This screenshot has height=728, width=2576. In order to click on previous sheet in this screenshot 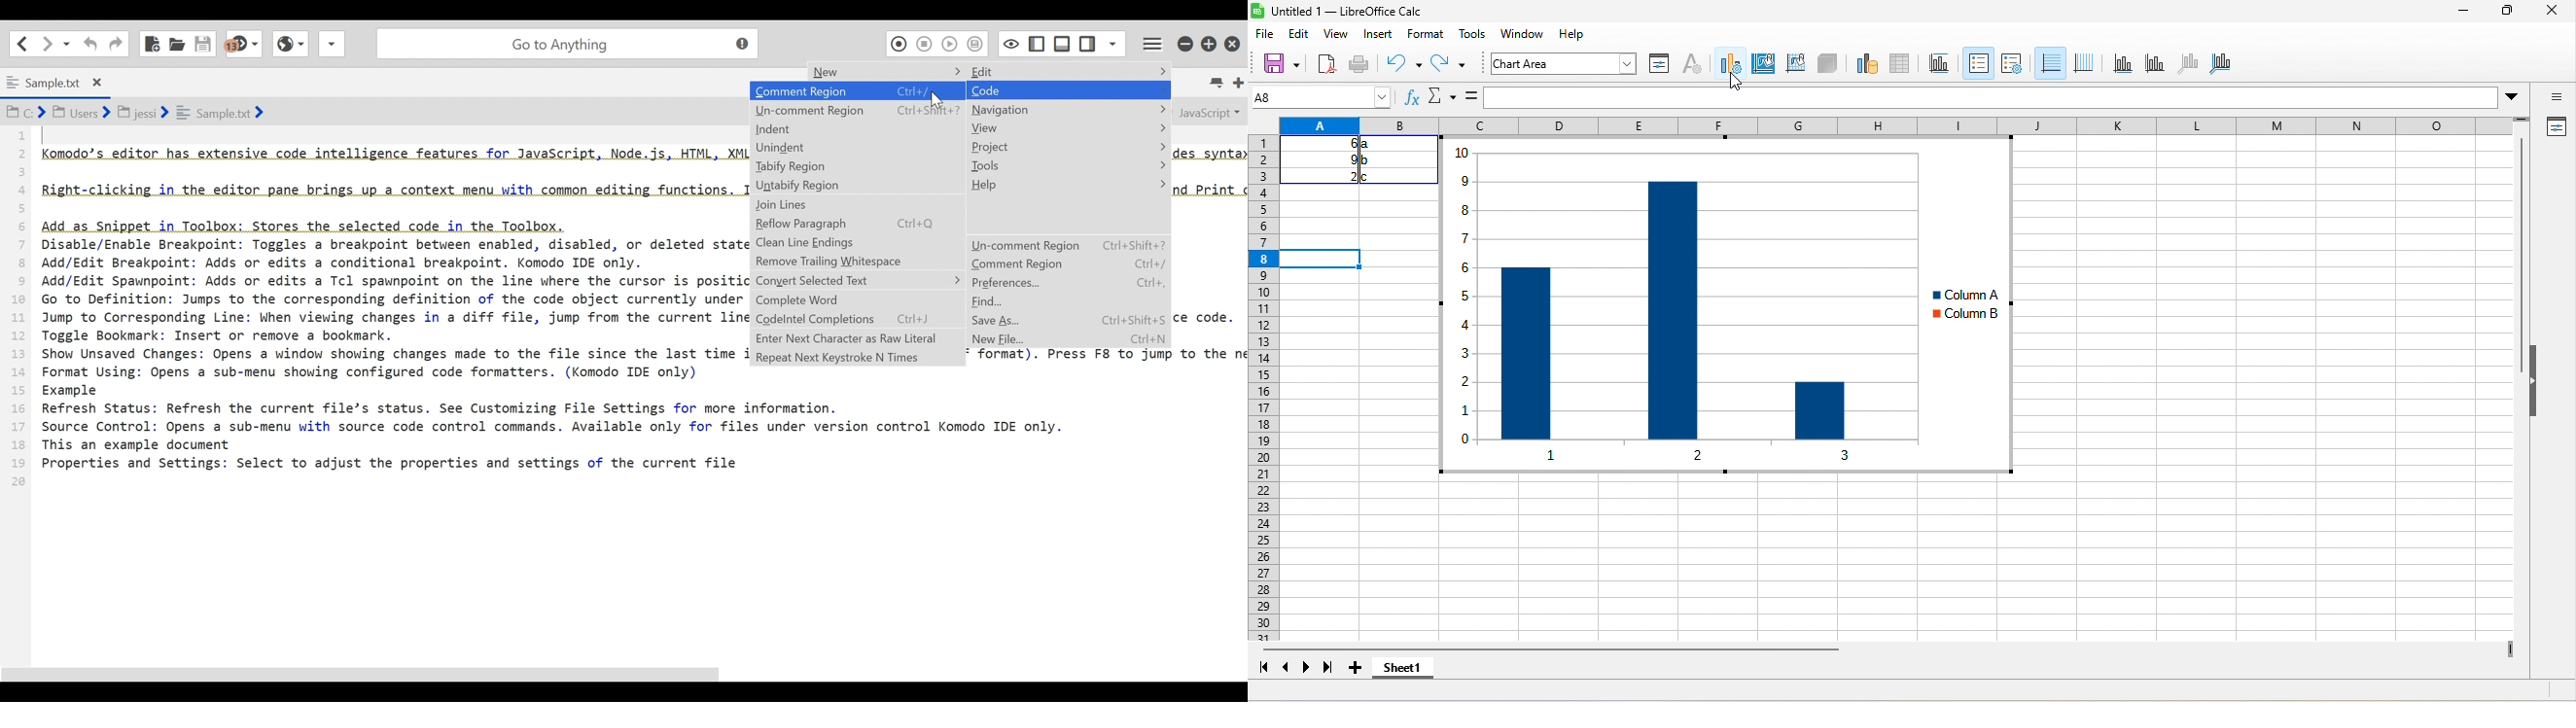, I will do `click(1288, 669)`.